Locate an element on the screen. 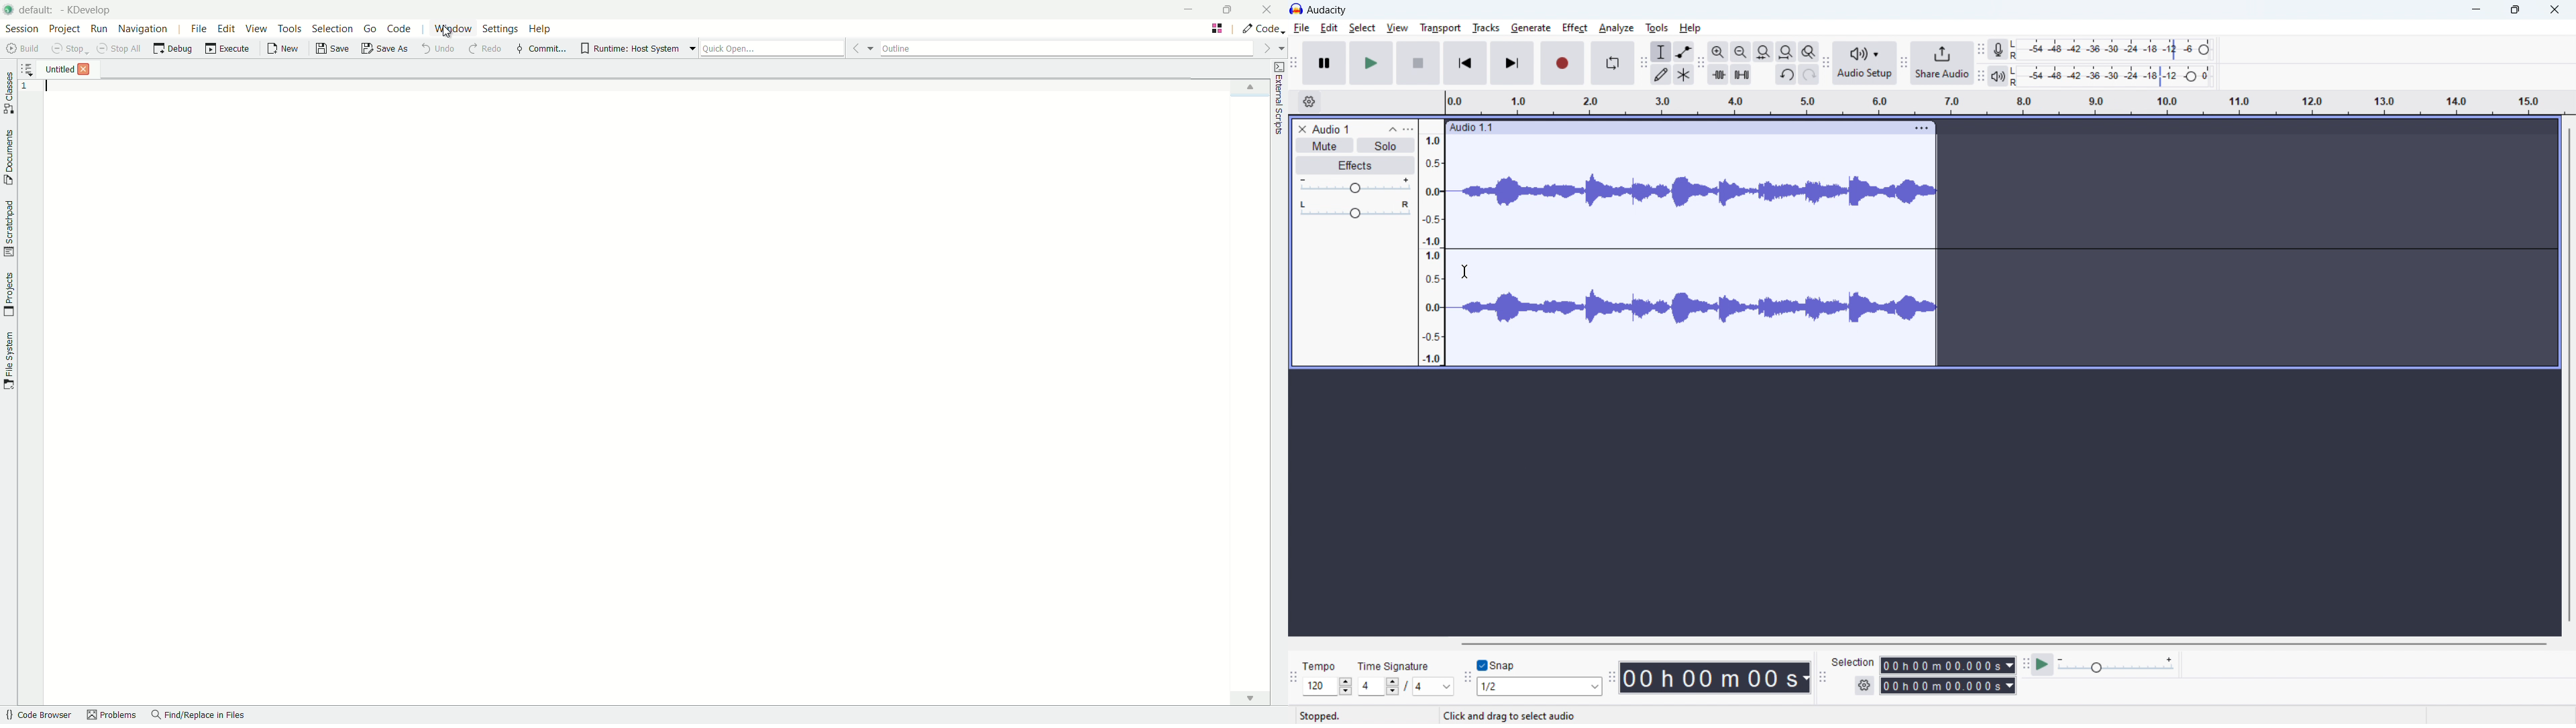  effects is located at coordinates (1354, 165).